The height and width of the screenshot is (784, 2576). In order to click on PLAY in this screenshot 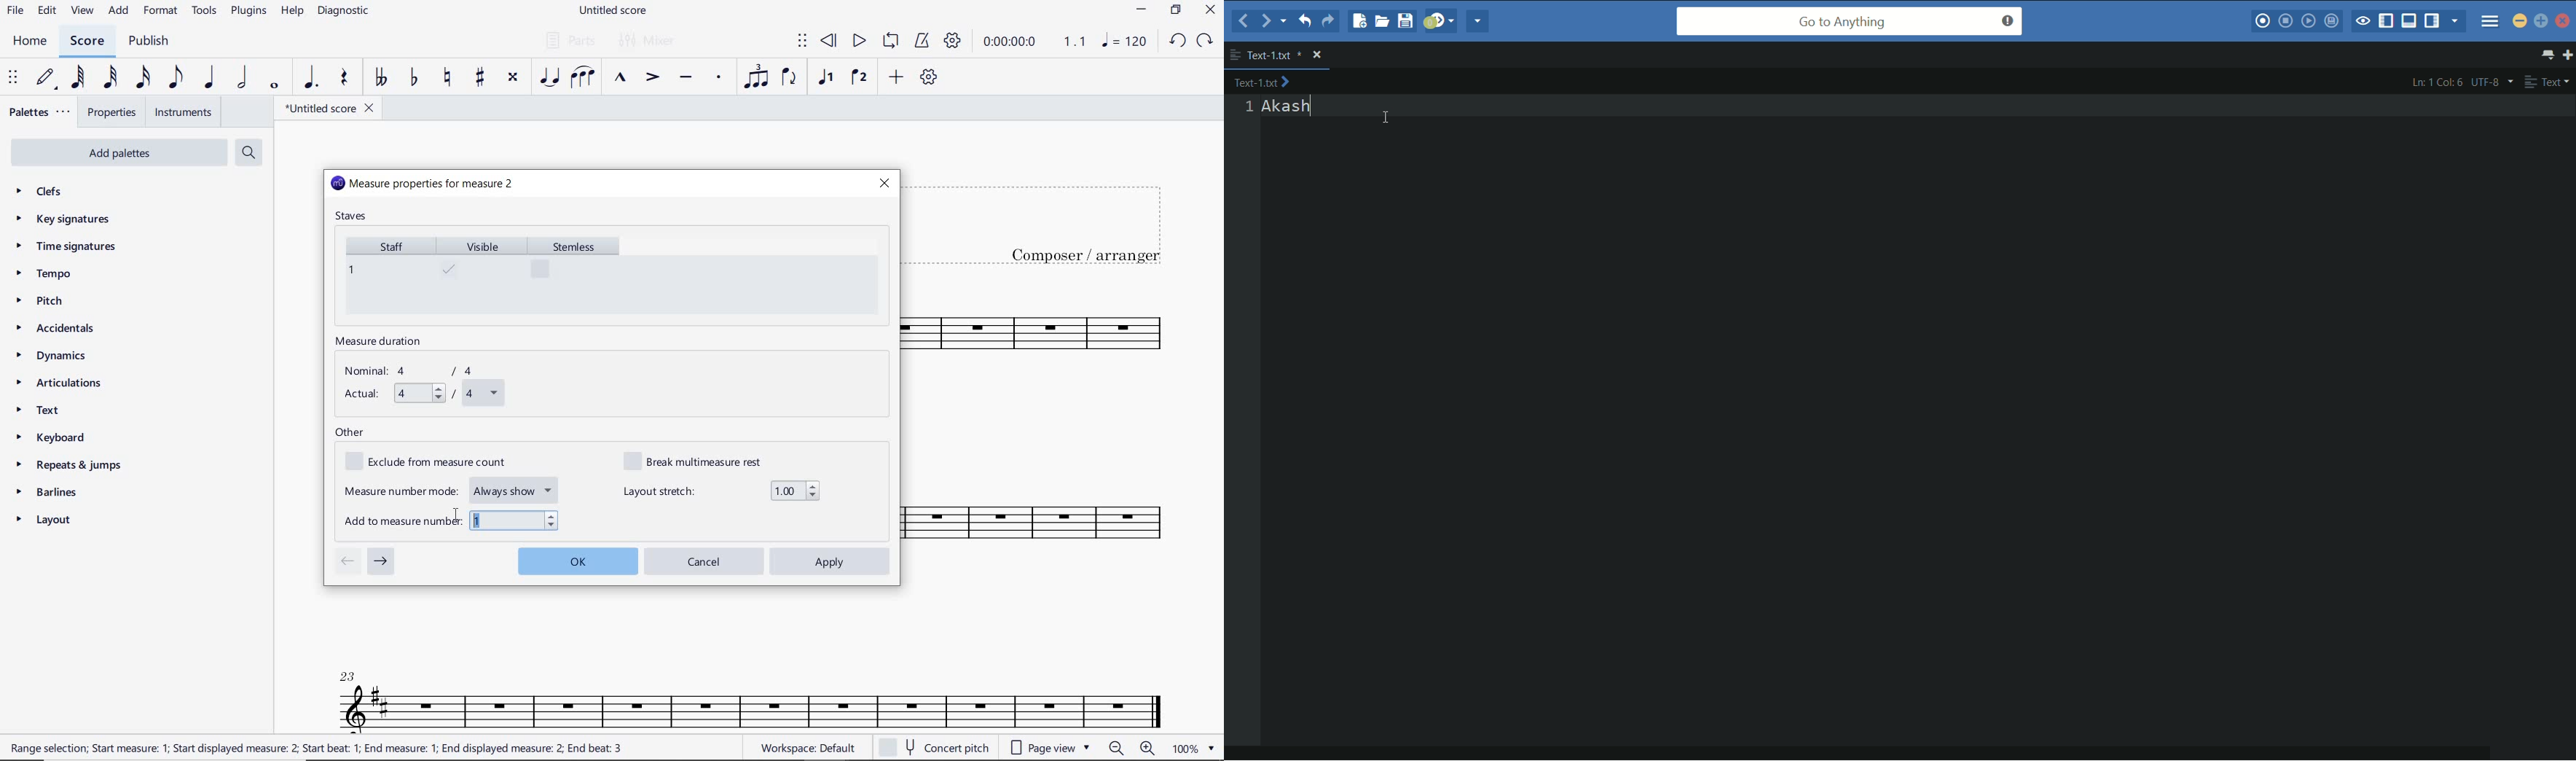, I will do `click(857, 42)`.